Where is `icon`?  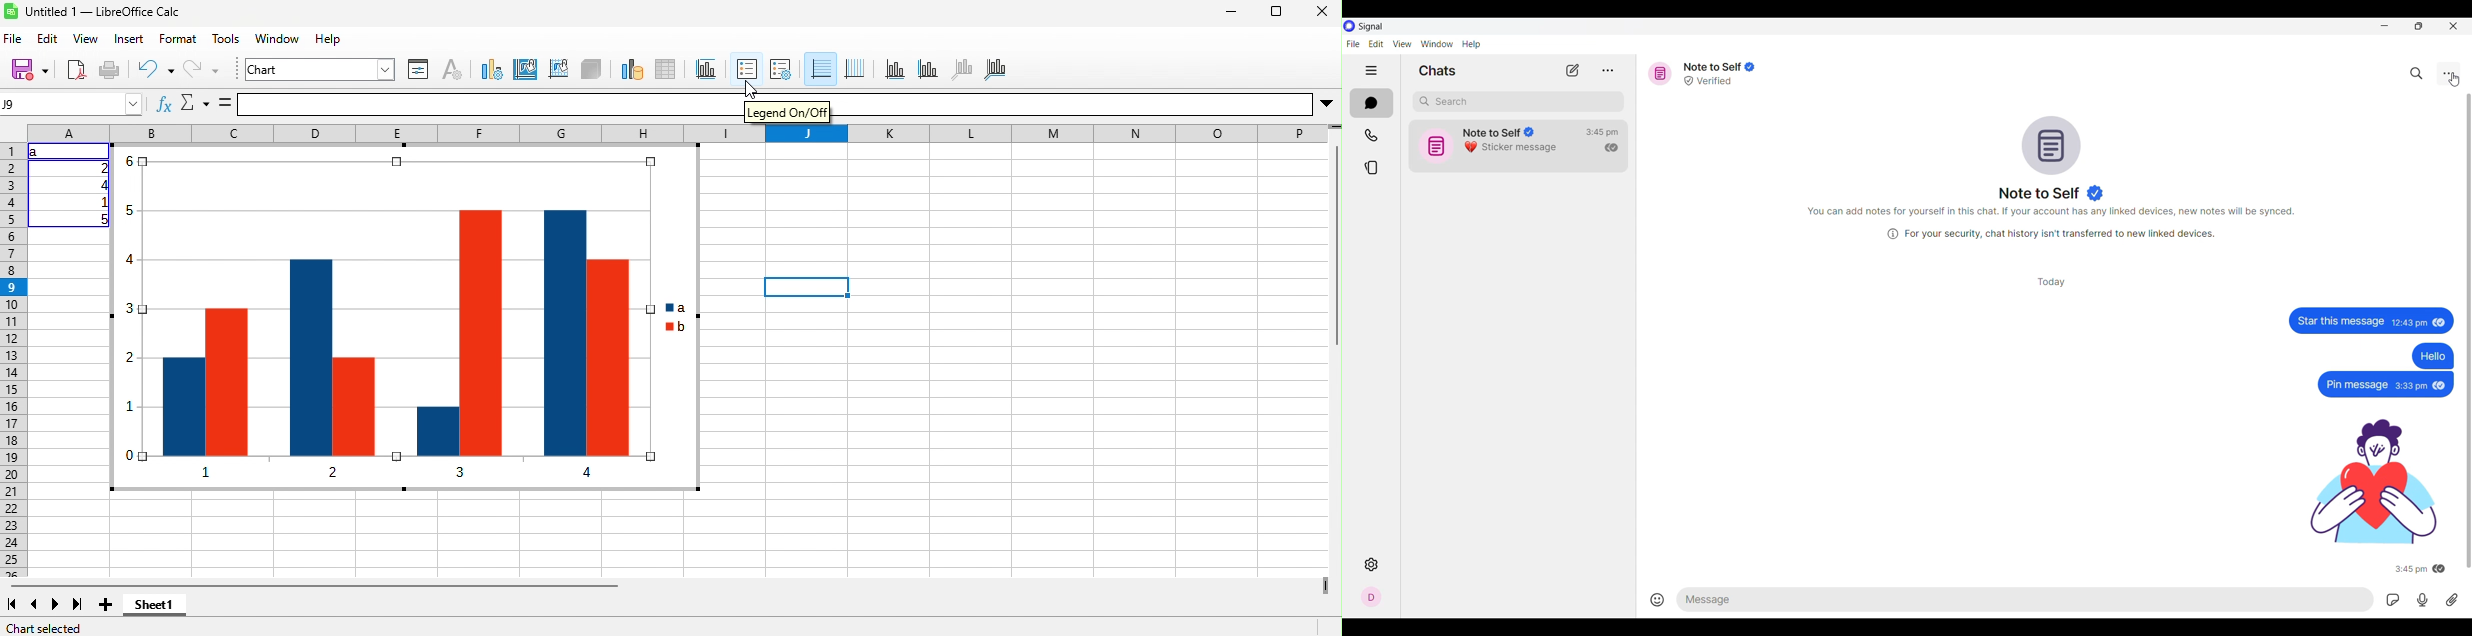 icon is located at coordinates (1434, 145).